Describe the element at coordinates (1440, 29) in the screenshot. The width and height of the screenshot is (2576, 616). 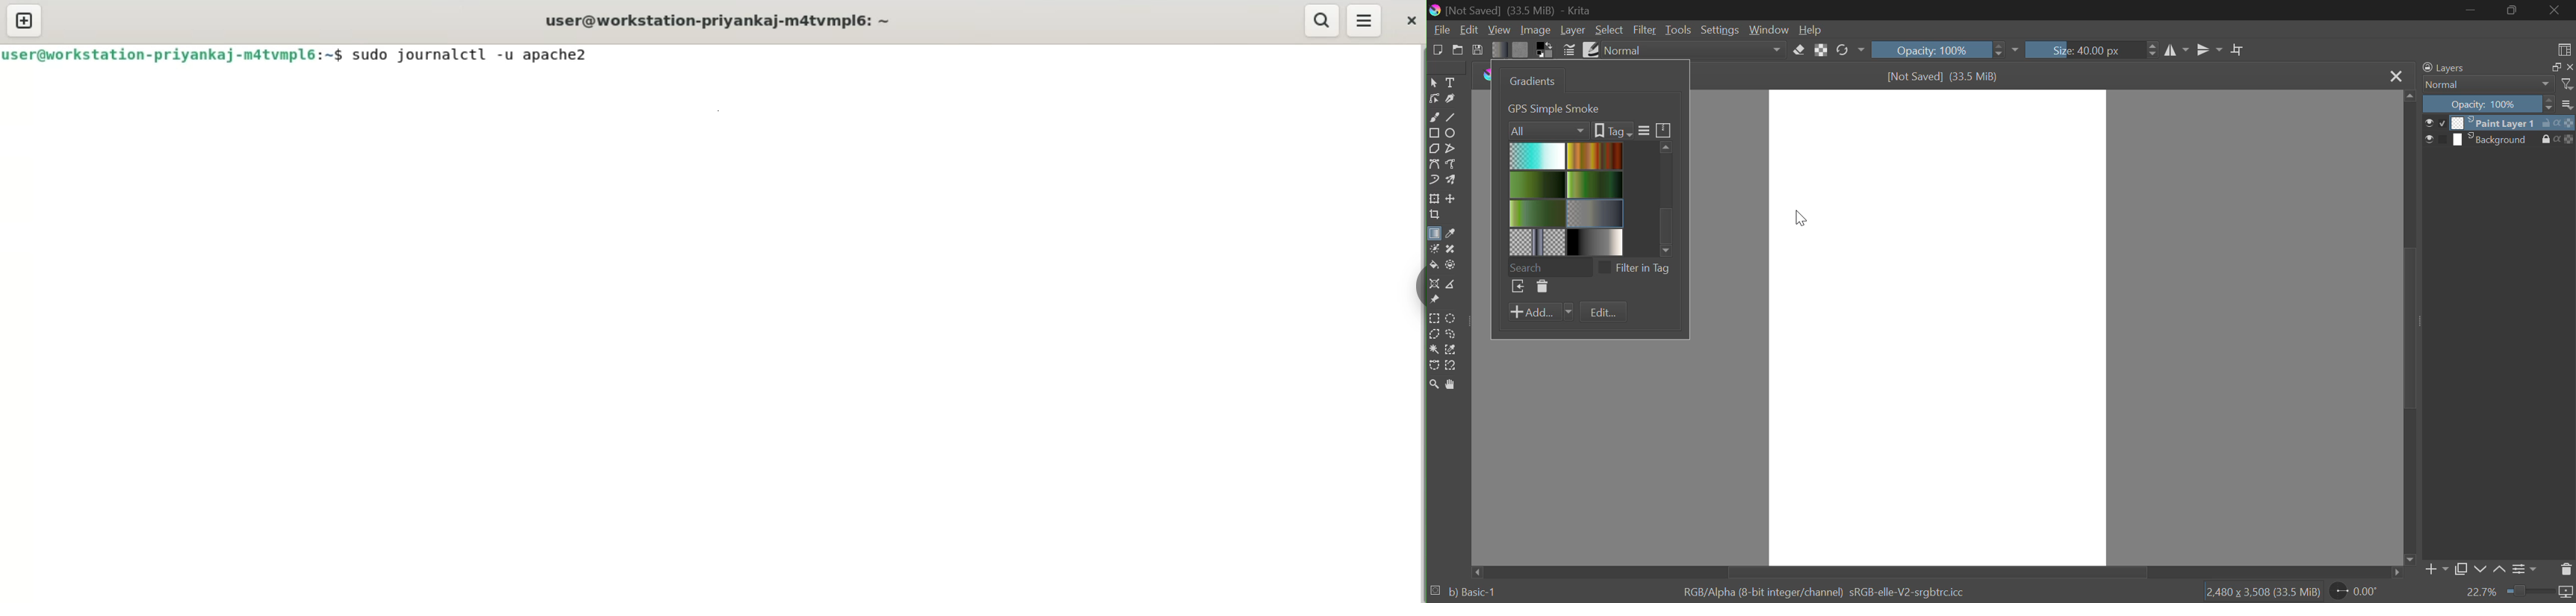
I see `File` at that location.